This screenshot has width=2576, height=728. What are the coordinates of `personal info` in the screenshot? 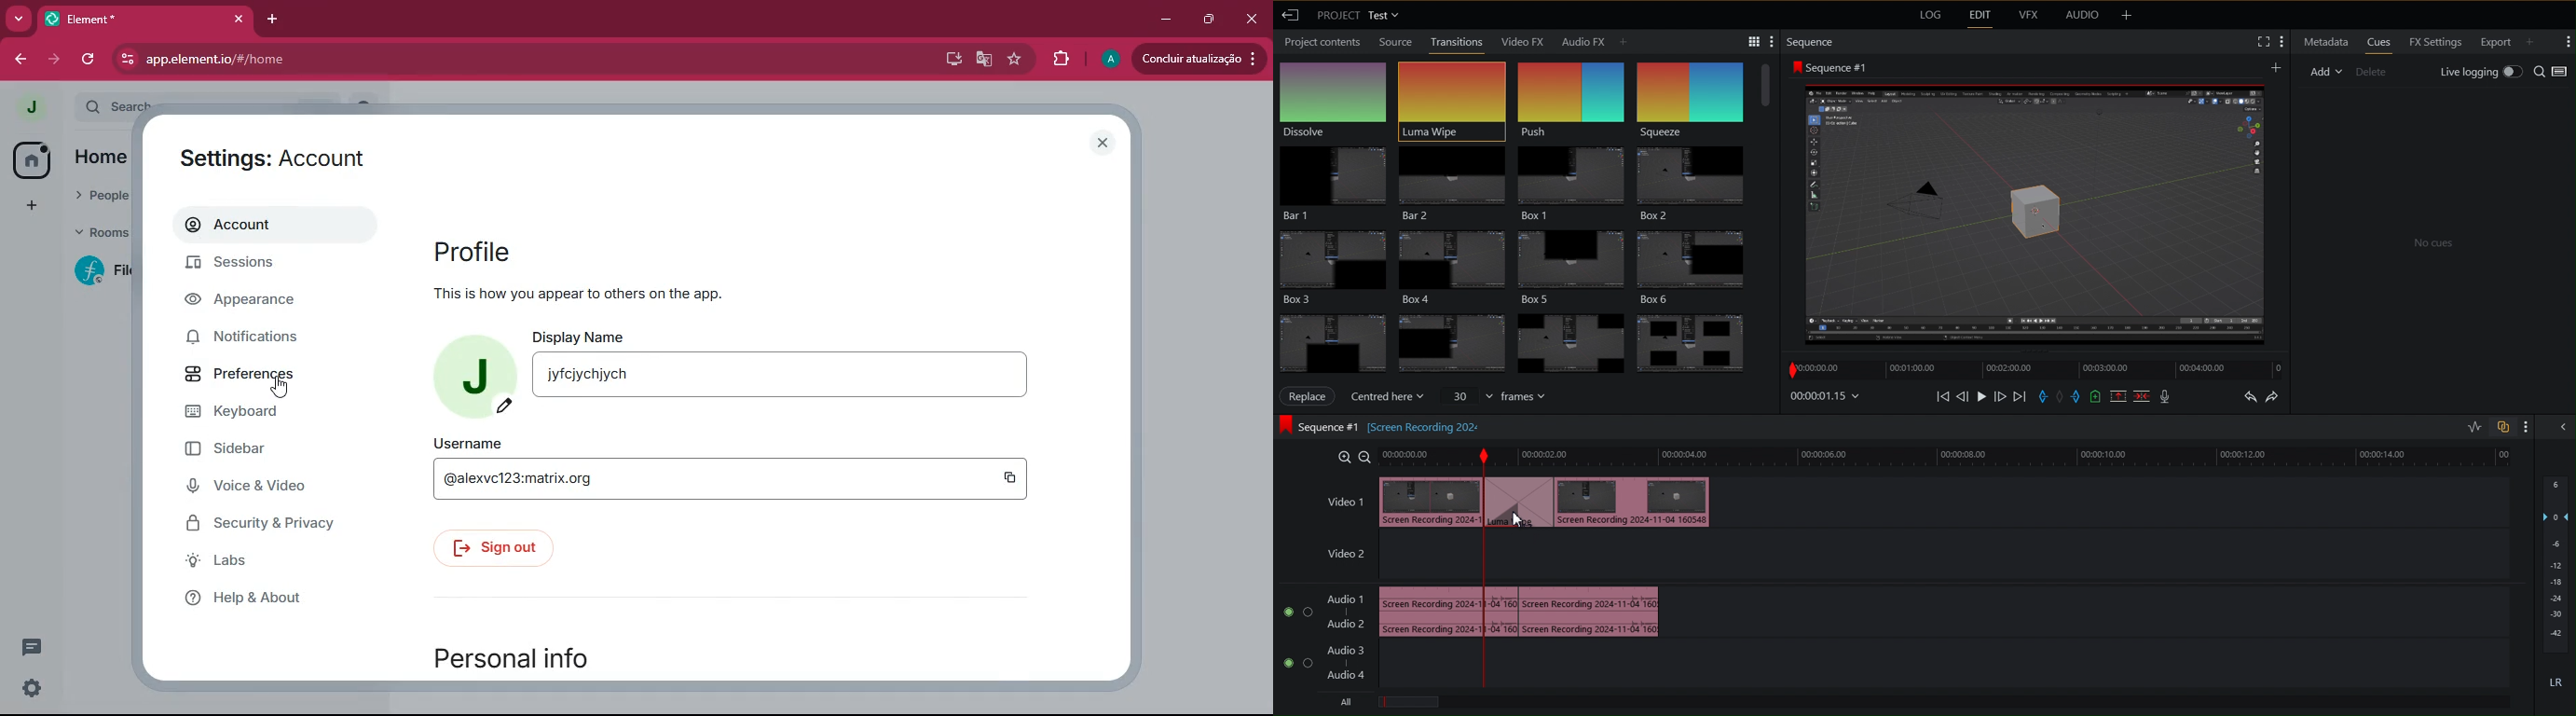 It's located at (547, 658).